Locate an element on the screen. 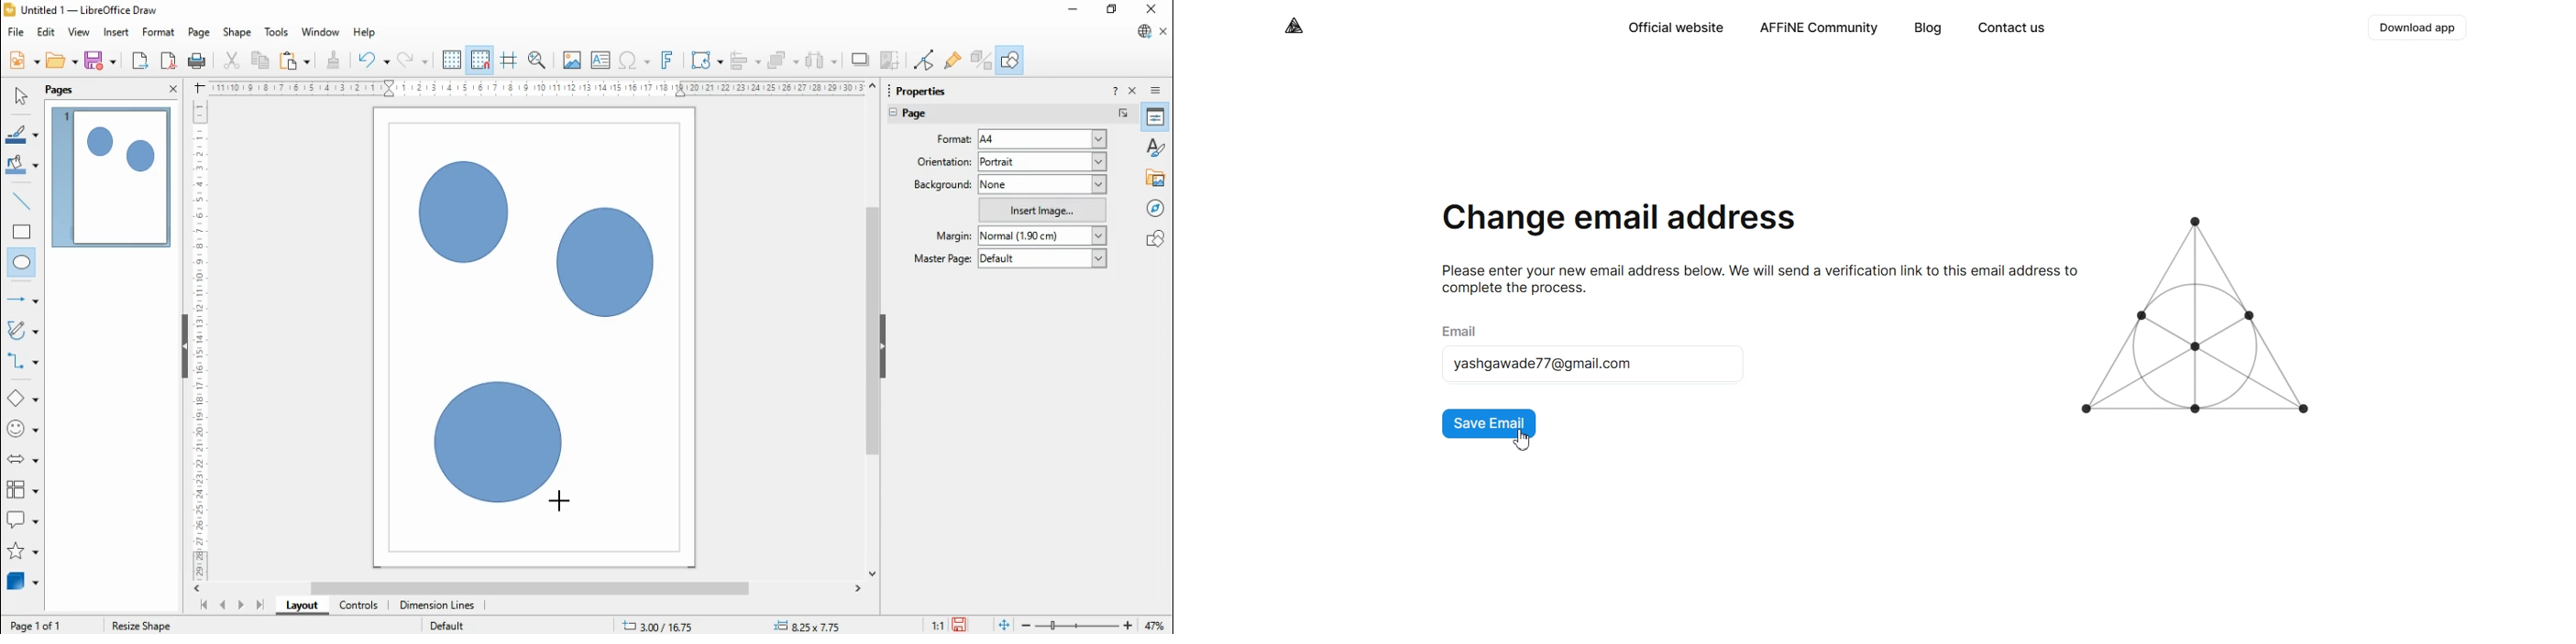 This screenshot has height=644, width=2576. help is located at coordinates (365, 33).